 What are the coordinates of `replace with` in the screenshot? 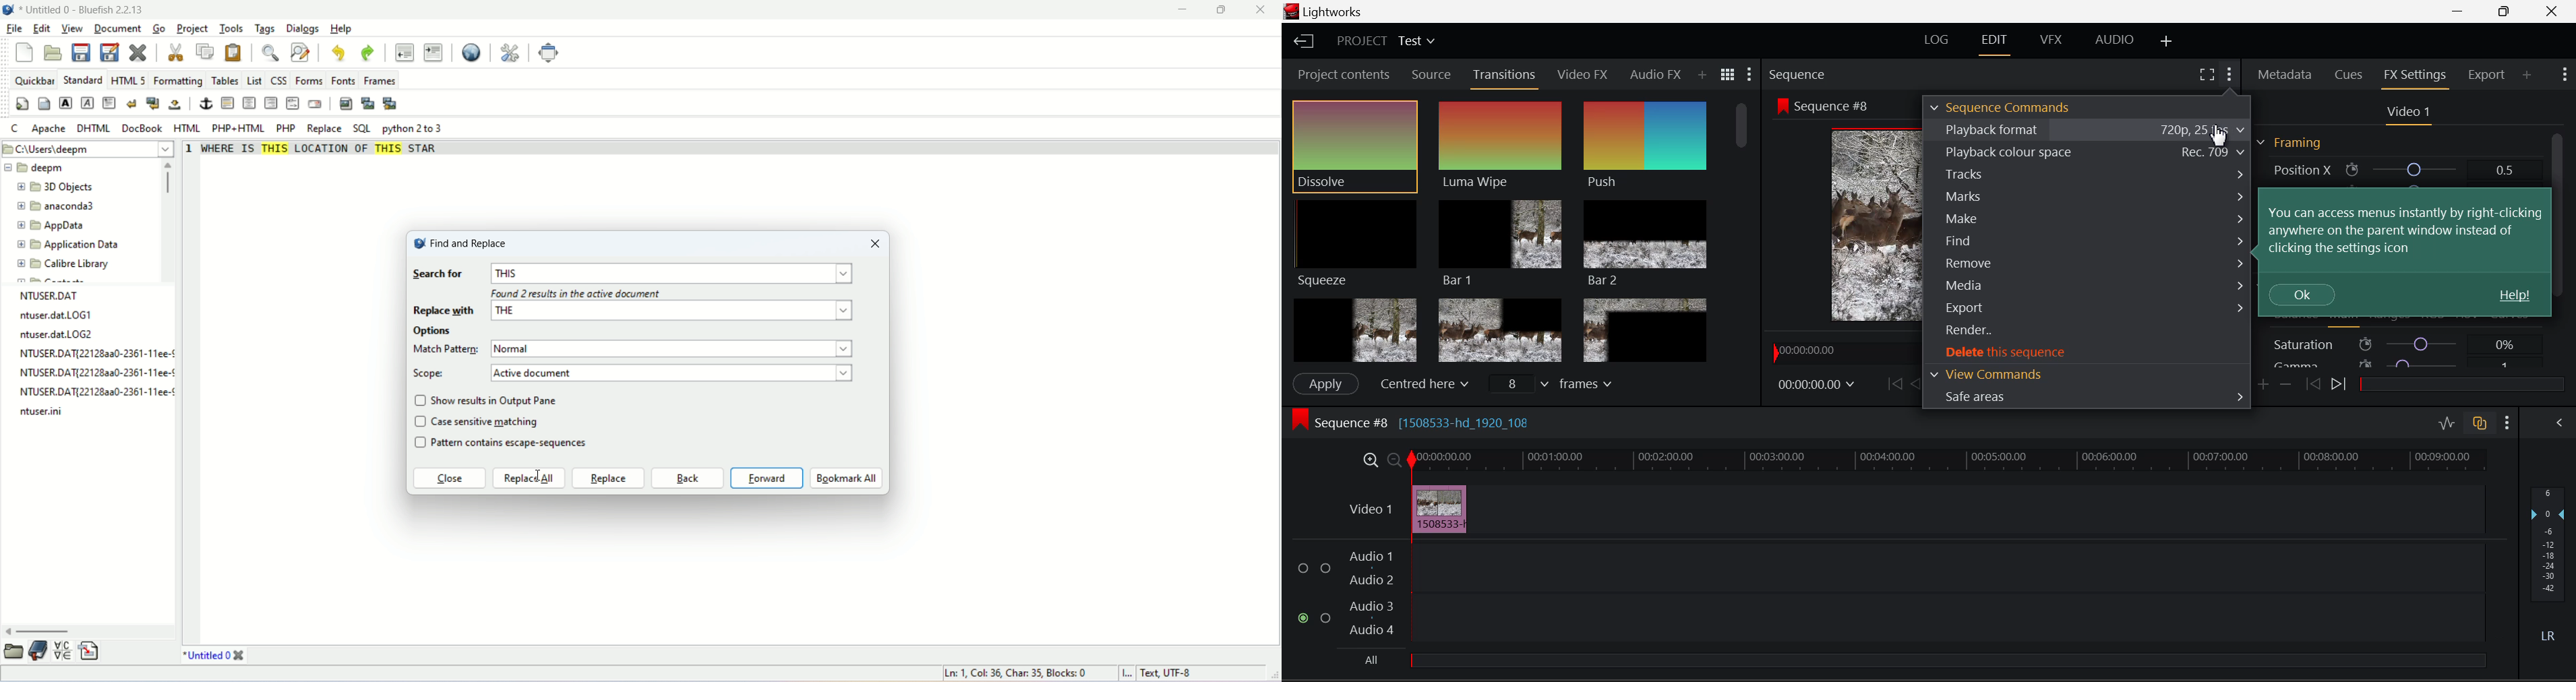 It's located at (636, 313).